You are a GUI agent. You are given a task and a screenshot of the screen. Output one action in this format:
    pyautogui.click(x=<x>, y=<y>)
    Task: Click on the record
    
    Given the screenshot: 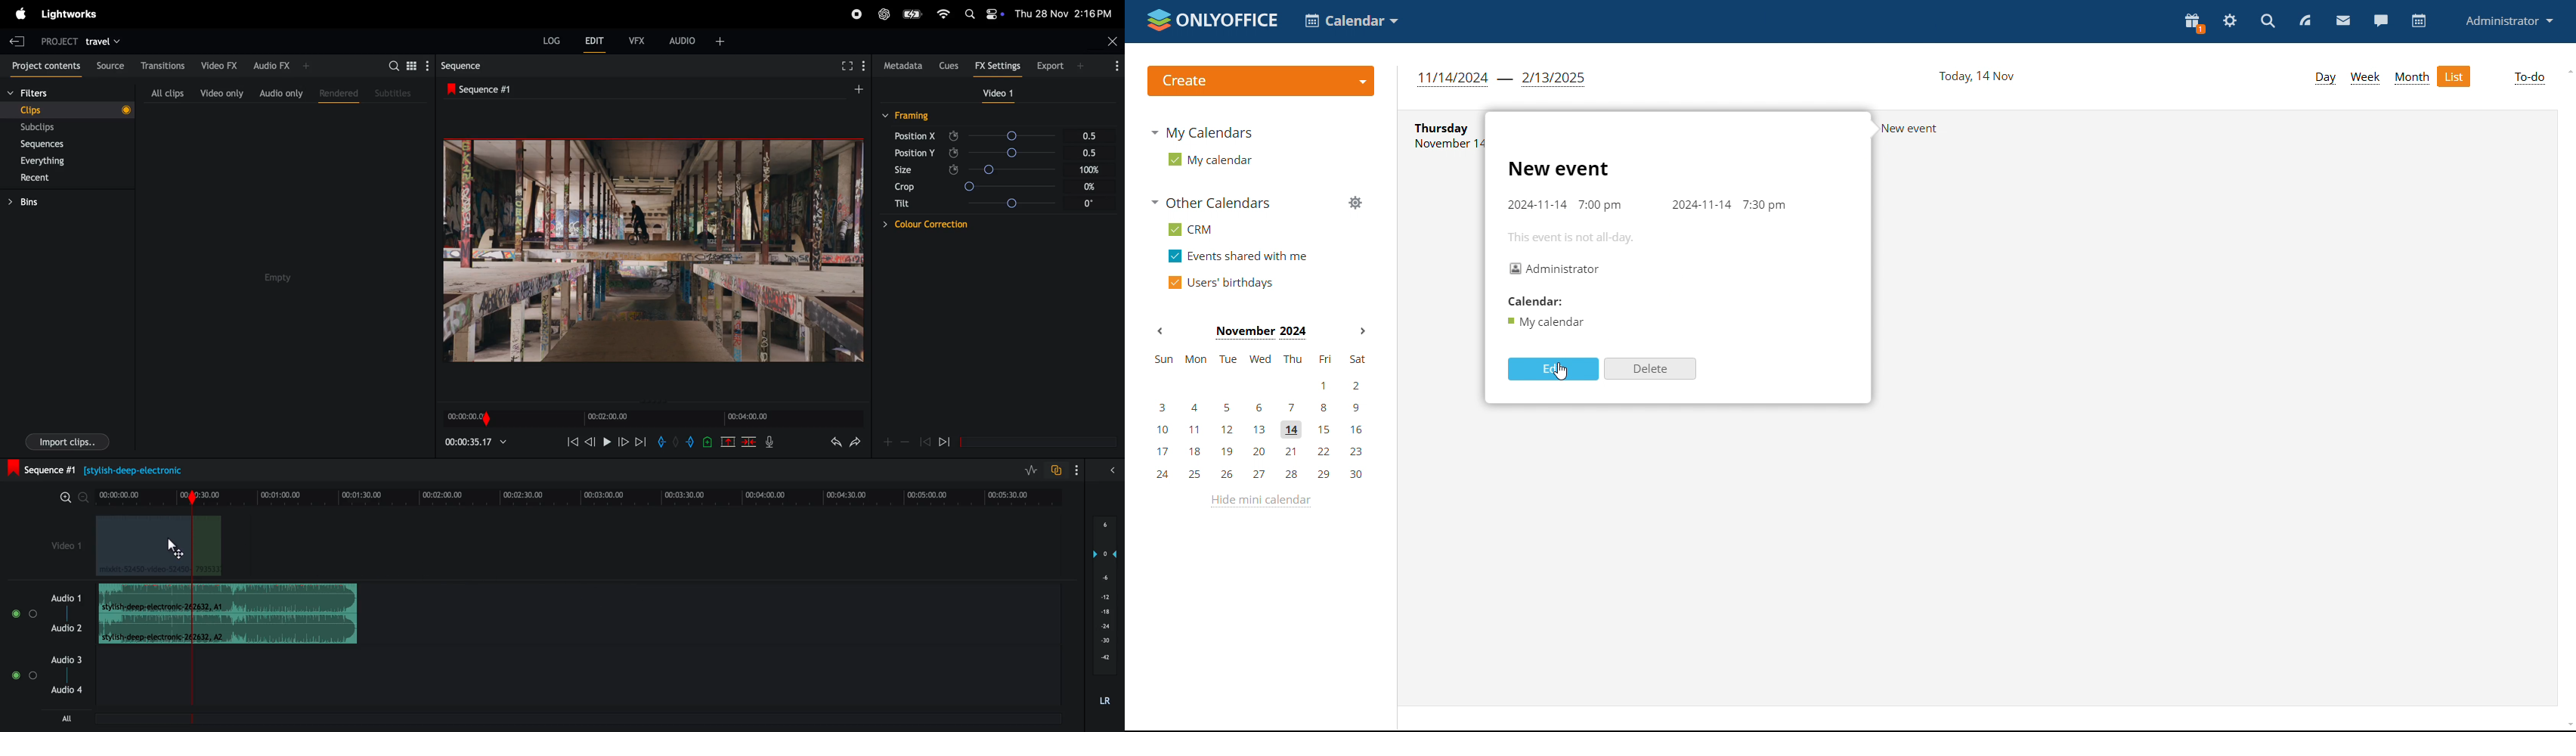 What is the action you would take?
    pyautogui.click(x=852, y=14)
    